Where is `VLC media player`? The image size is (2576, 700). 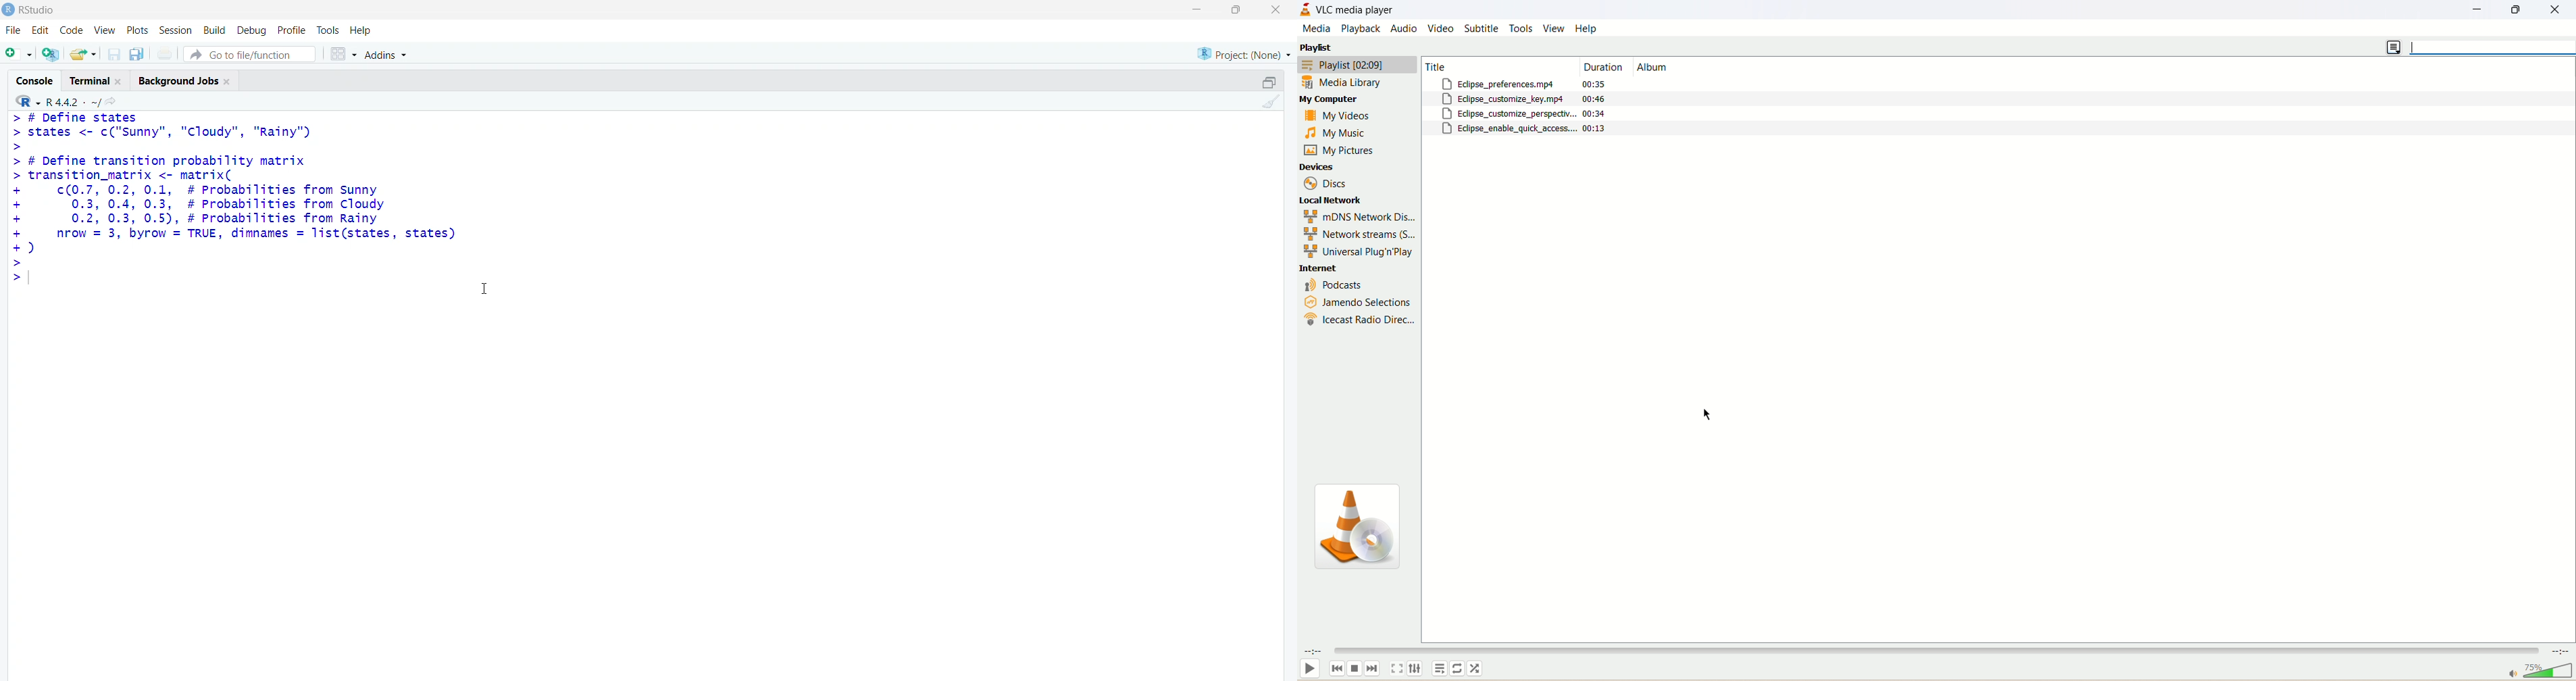 VLC media player is located at coordinates (1358, 11).